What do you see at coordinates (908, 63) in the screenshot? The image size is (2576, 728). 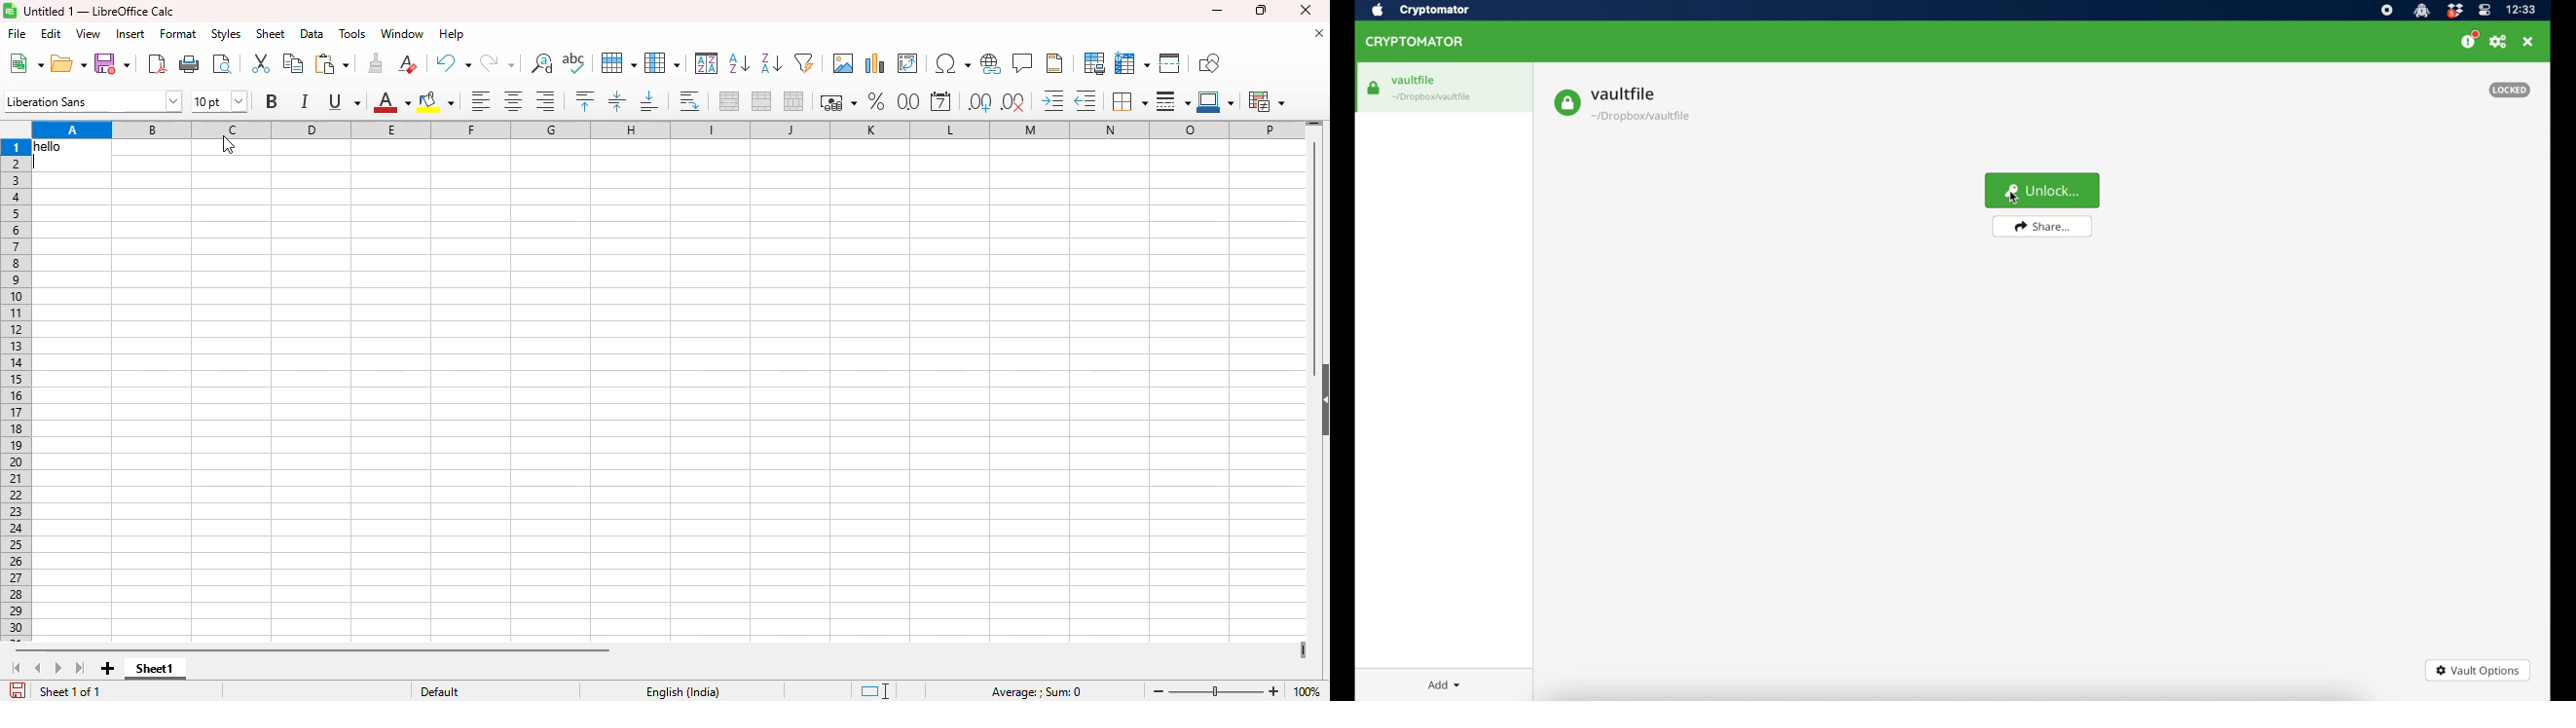 I see `insert or edit pivot table` at bounding box center [908, 63].